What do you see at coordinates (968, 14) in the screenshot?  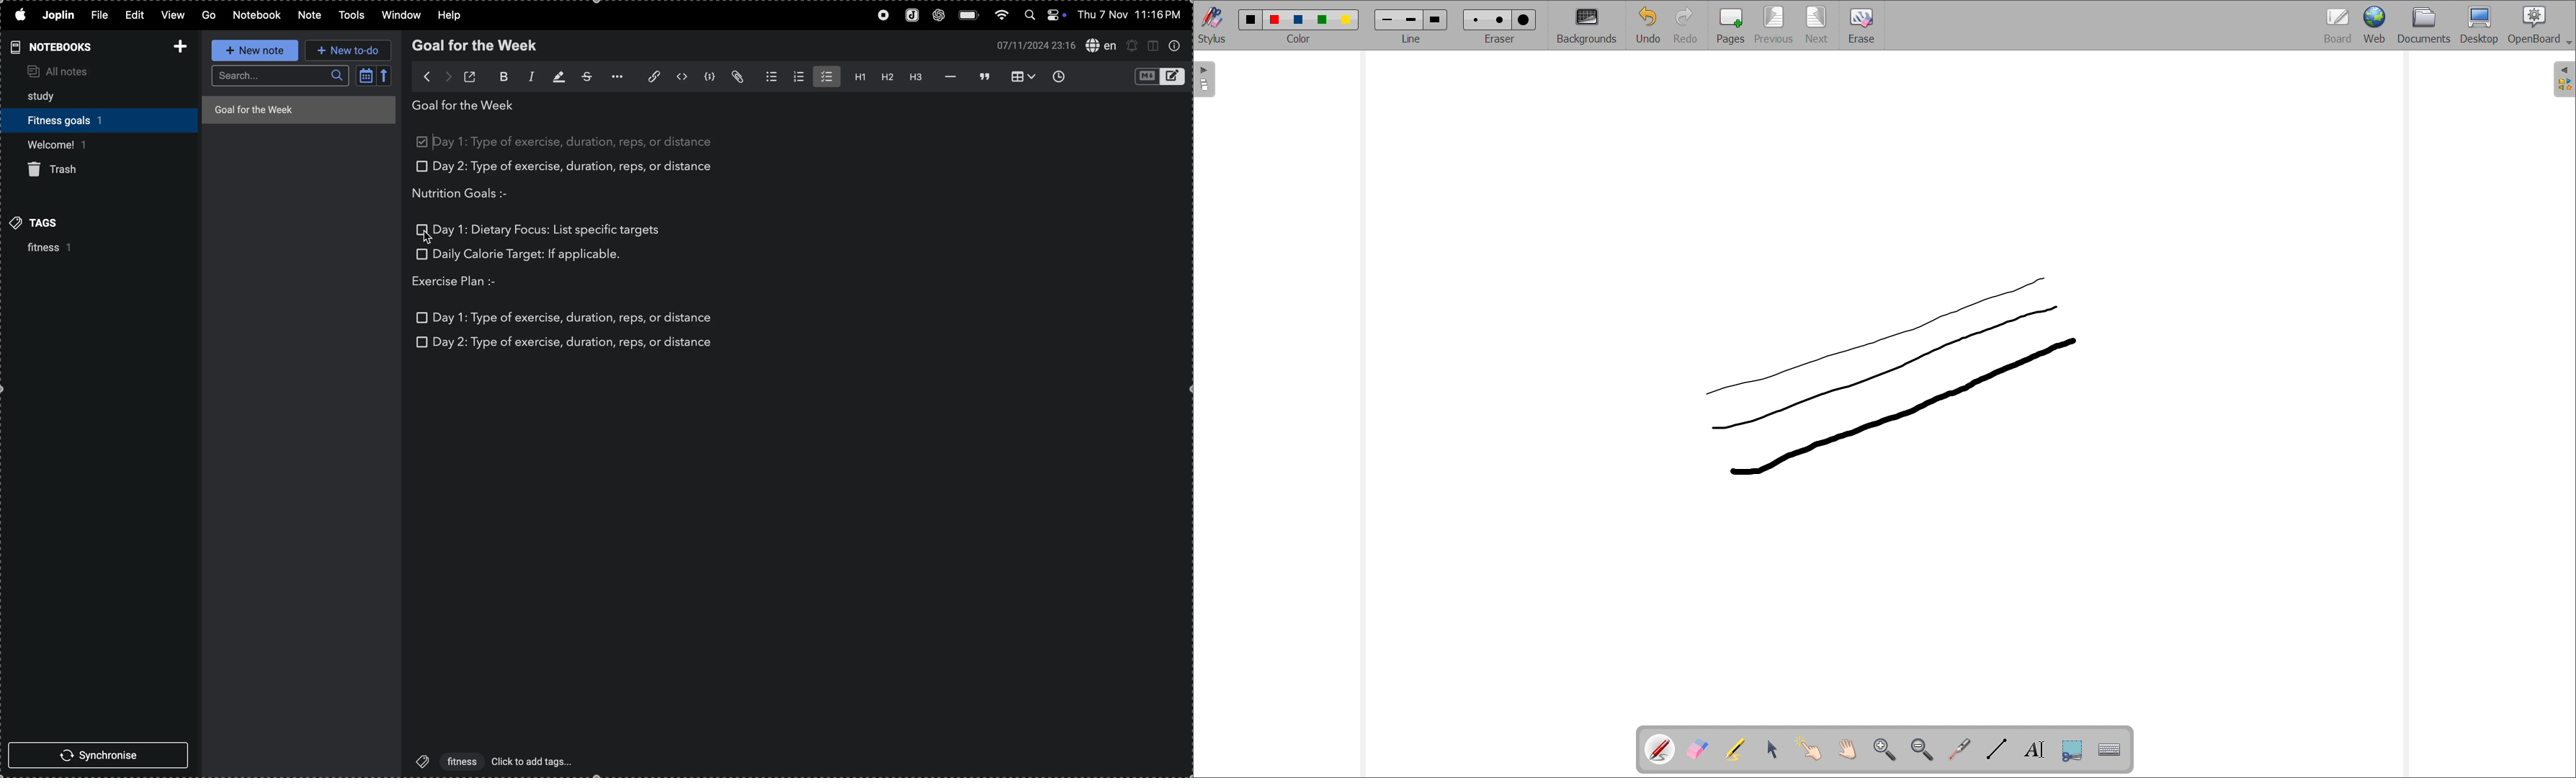 I see `battery` at bounding box center [968, 14].